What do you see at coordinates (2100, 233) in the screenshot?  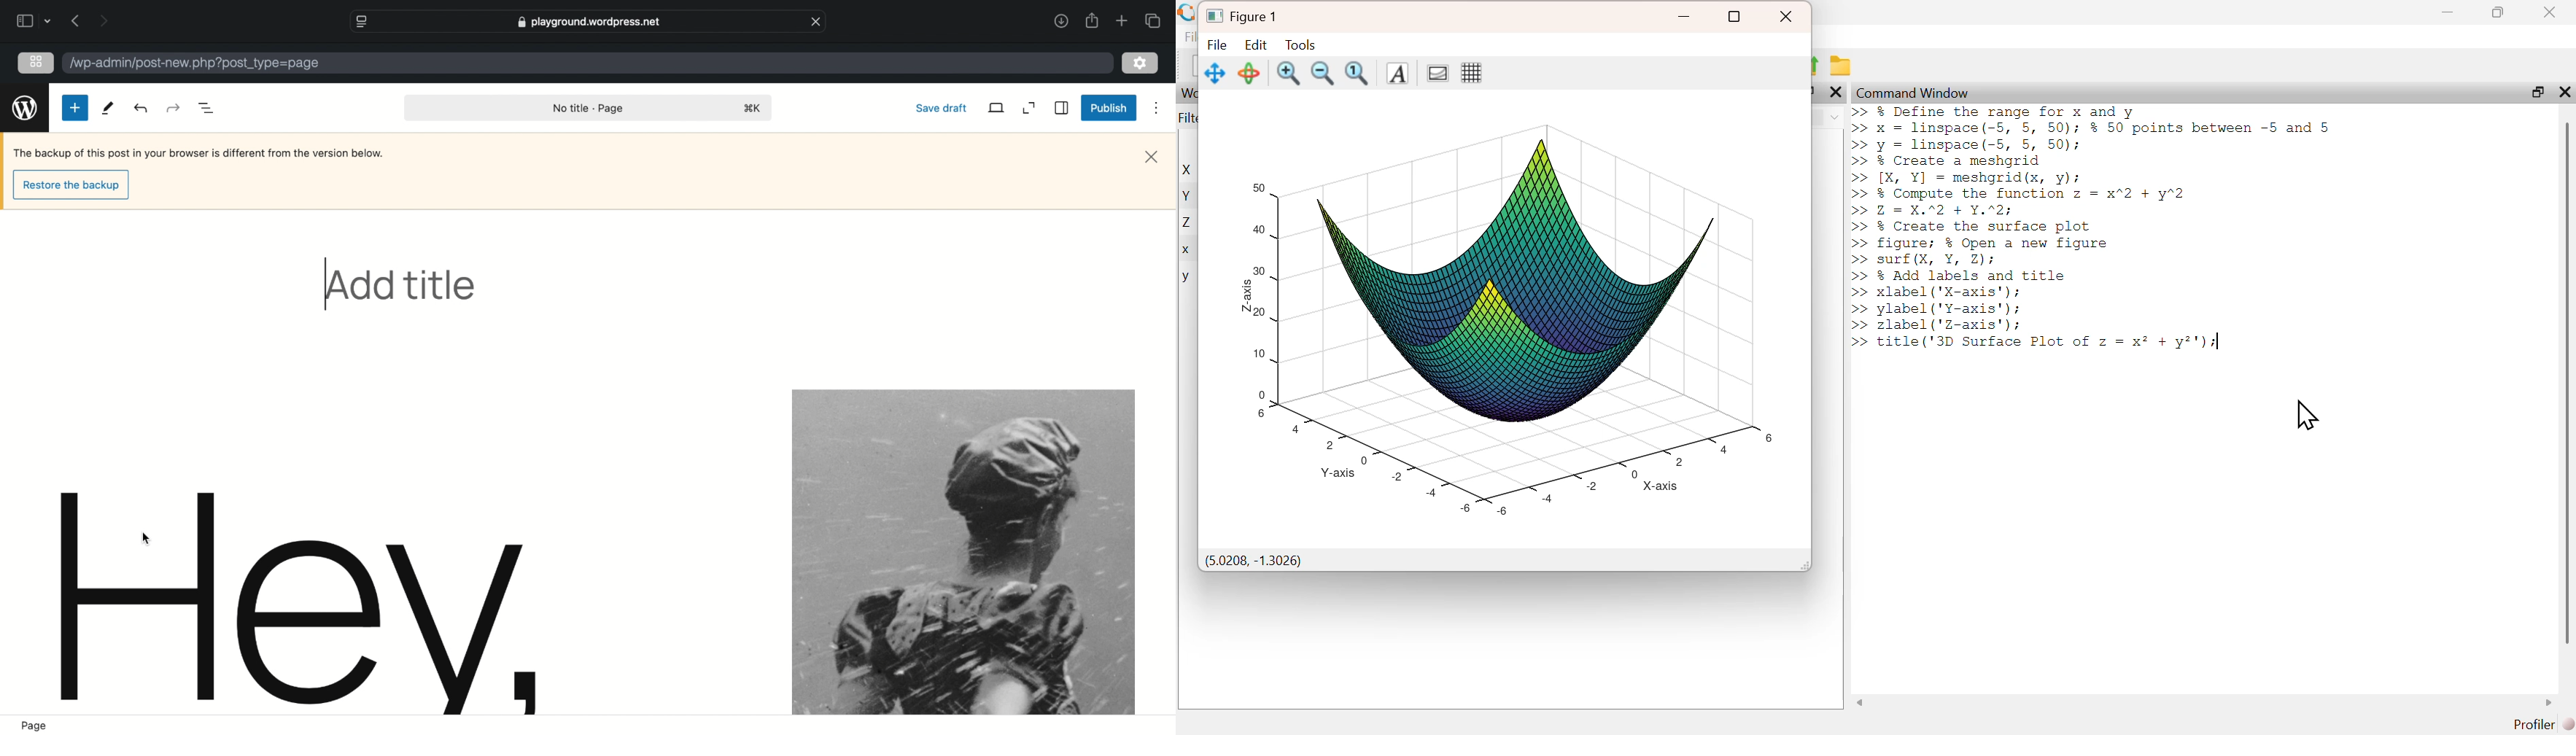 I see `>> % Define the range for x and y>> x = linspace(-5, 5, 50); % 50 points between -5 and 5>> y = linspace(-5, 5, 50):>> % Create a meshgrid>> [X, Y] = meshgrid(x, y):>> % Compute the function z = x"2 + y"2>> Z = X."2 + Y.2;>> % Create the surface plot>> figure; % Open a new figure>> surf (X, Y, Z):>> % Add labels and title>> xlabel ('X-axis');>> ylabel ('Y-axis');>> zlabel('Z-axis'):>> title('3D Surface Plot of z = x? + v2)` at bounding box center [2100, 233].